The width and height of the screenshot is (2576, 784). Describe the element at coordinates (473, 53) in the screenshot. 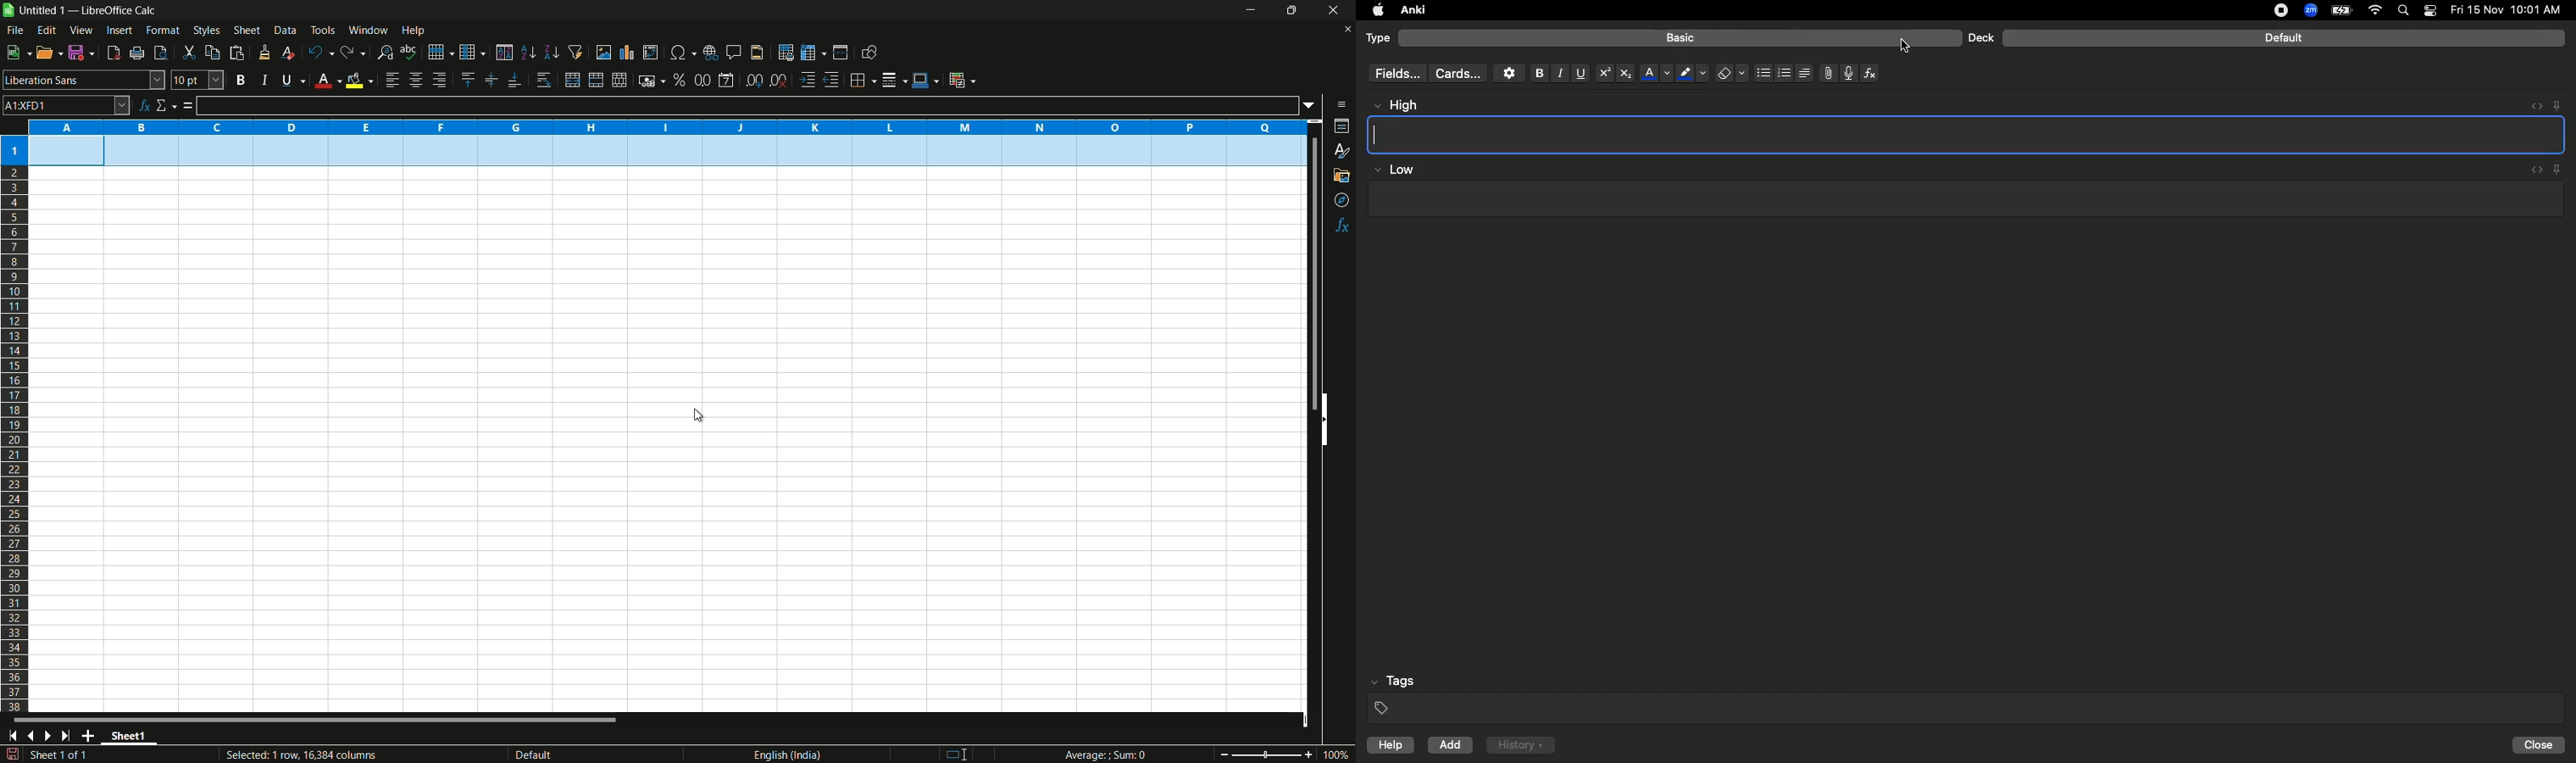

I see `column` at that location.